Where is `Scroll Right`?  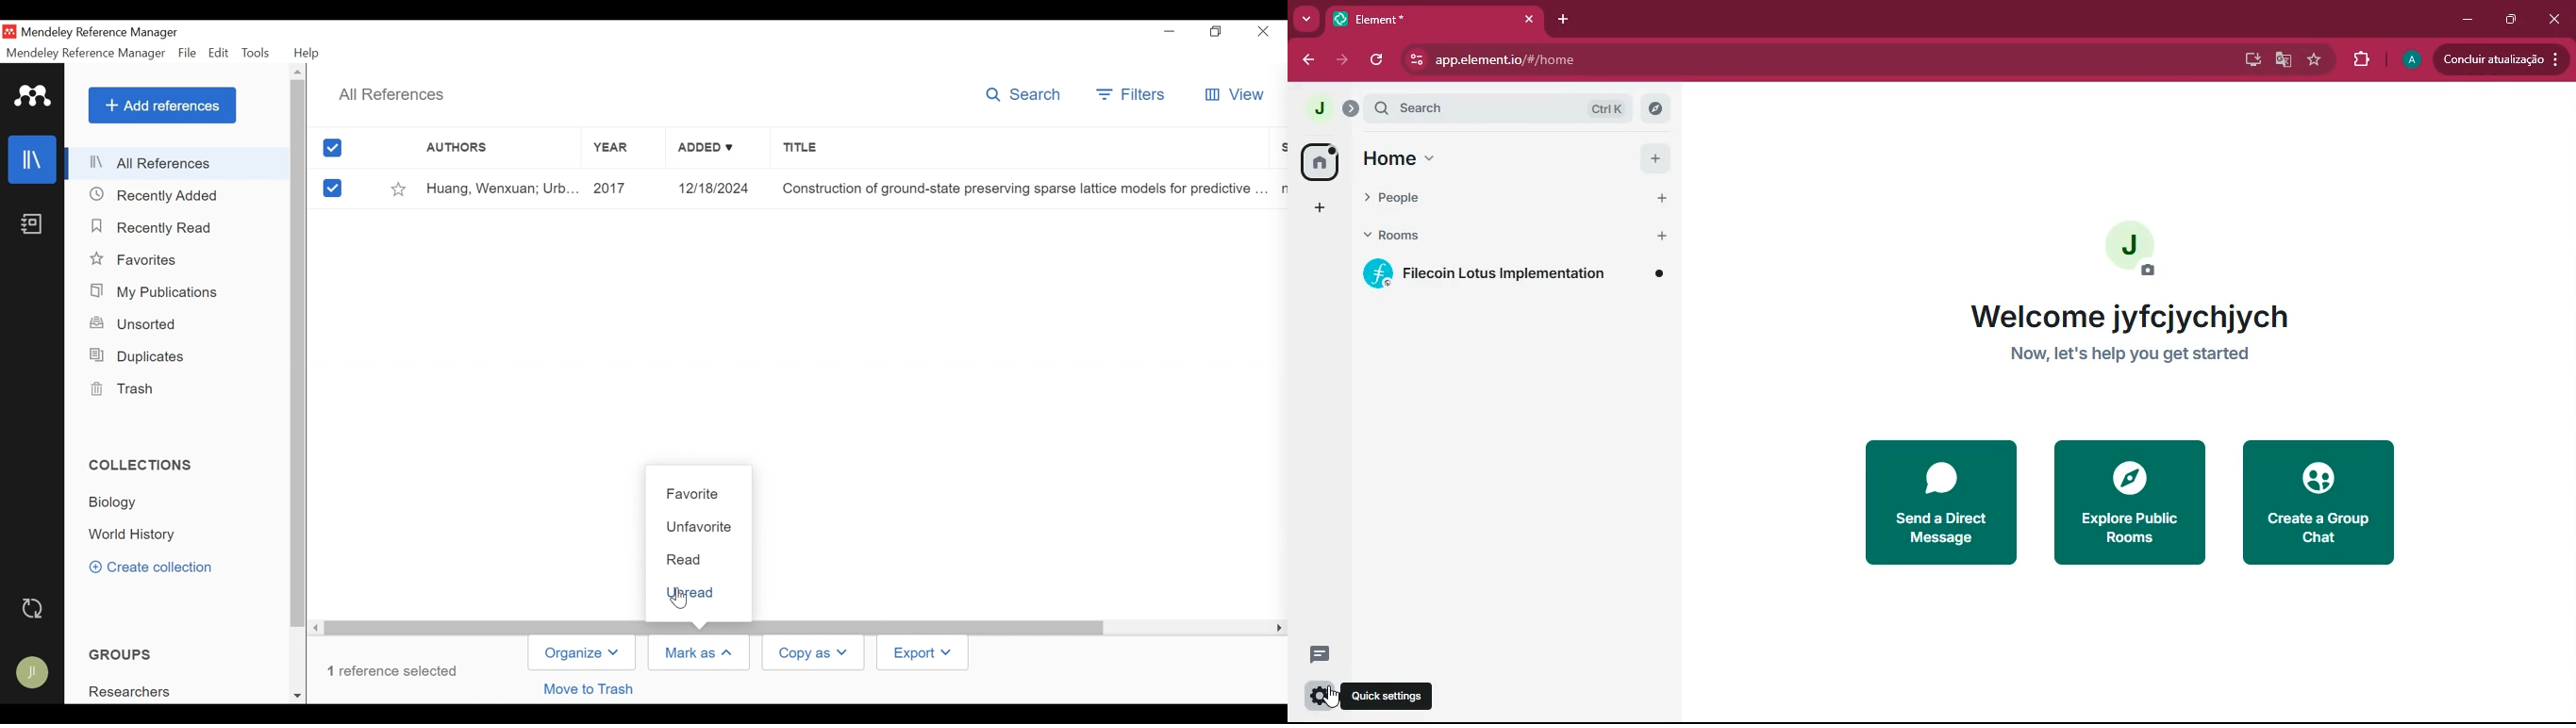 Scroll Right is located at coordinates (313, 627).